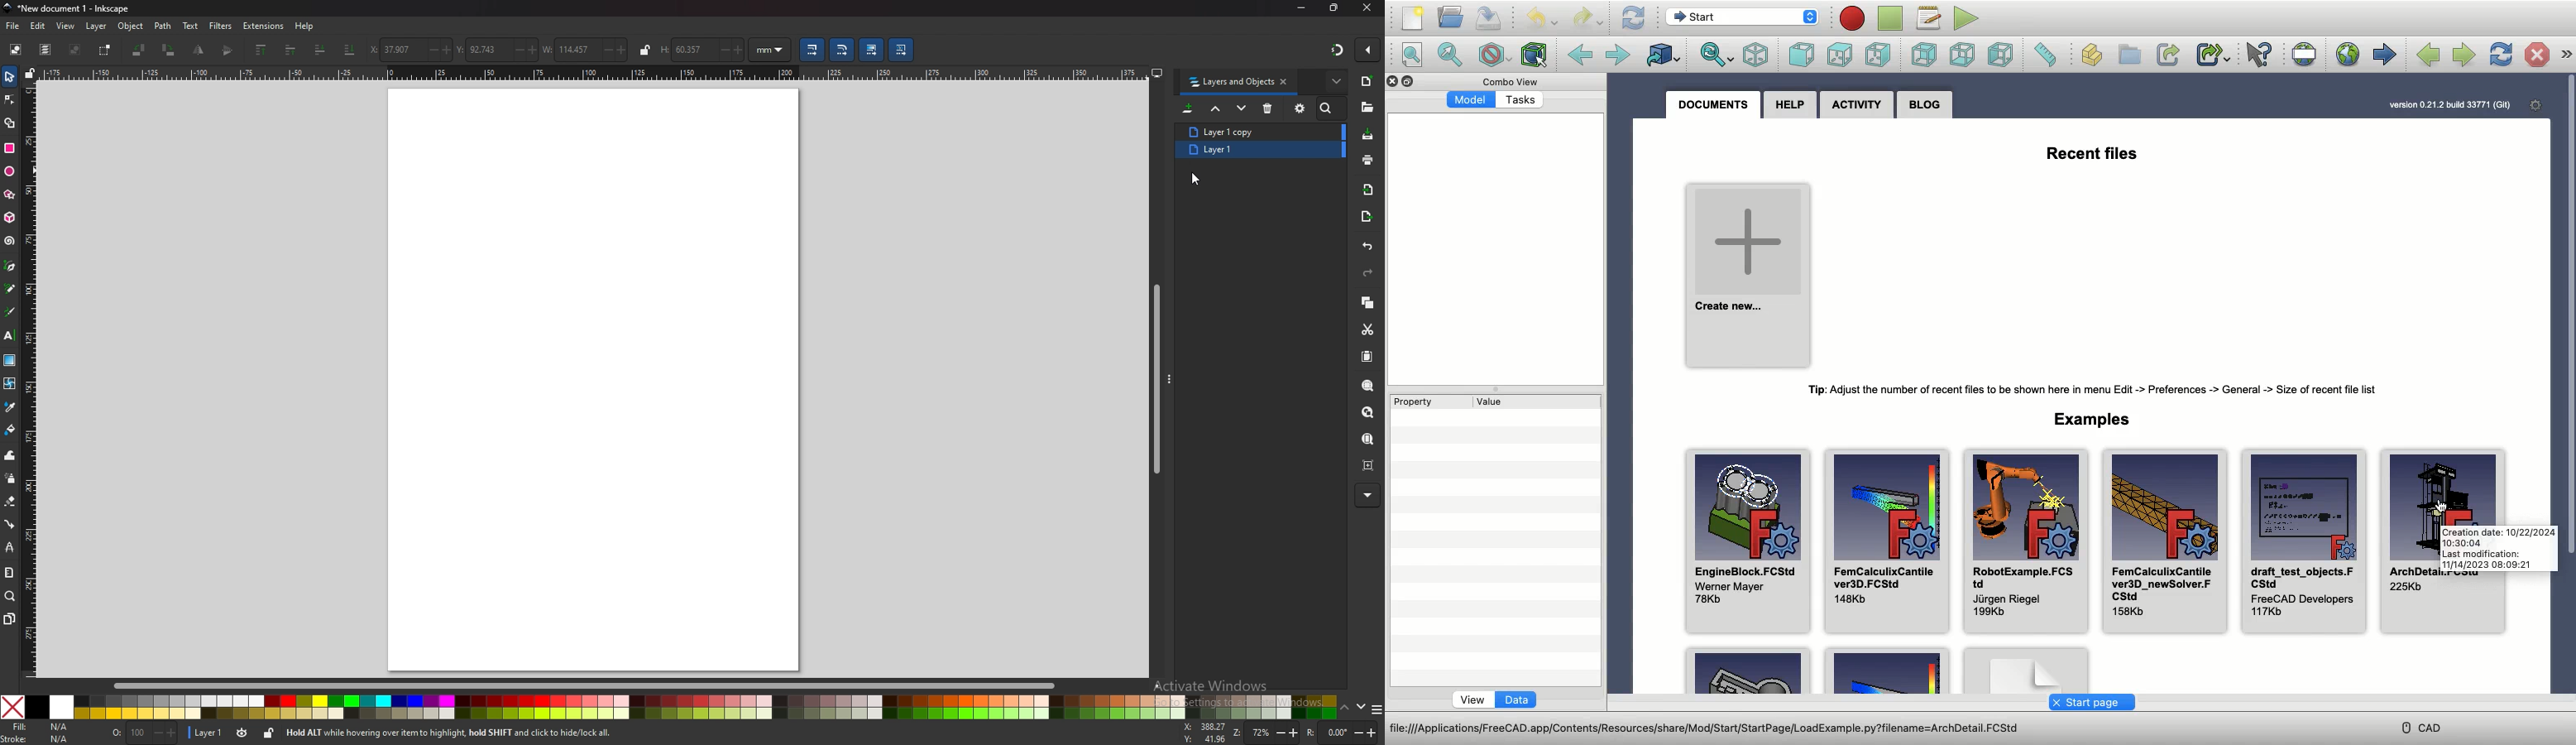 This screenshot has width=2576, height=756. What do you see at coordinates (1368, 81) in the screenshot?
I see `new` at bounding box center [1368, 81].